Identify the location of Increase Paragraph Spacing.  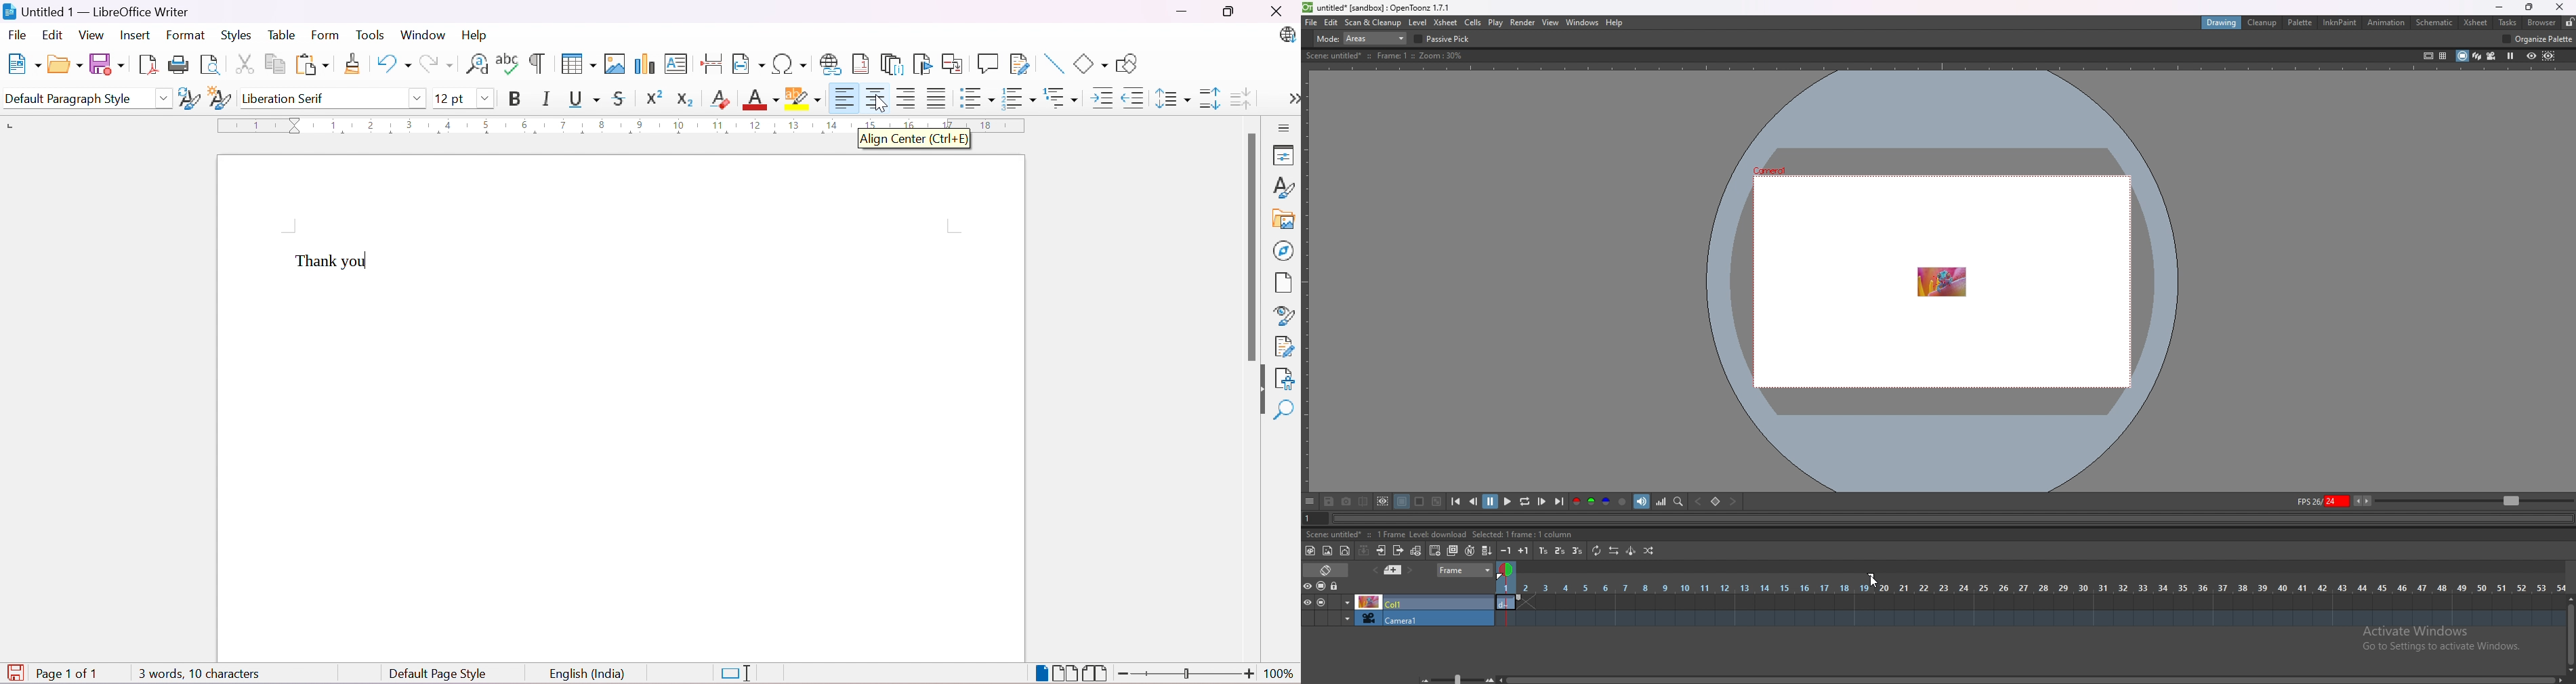
(1207, 98).